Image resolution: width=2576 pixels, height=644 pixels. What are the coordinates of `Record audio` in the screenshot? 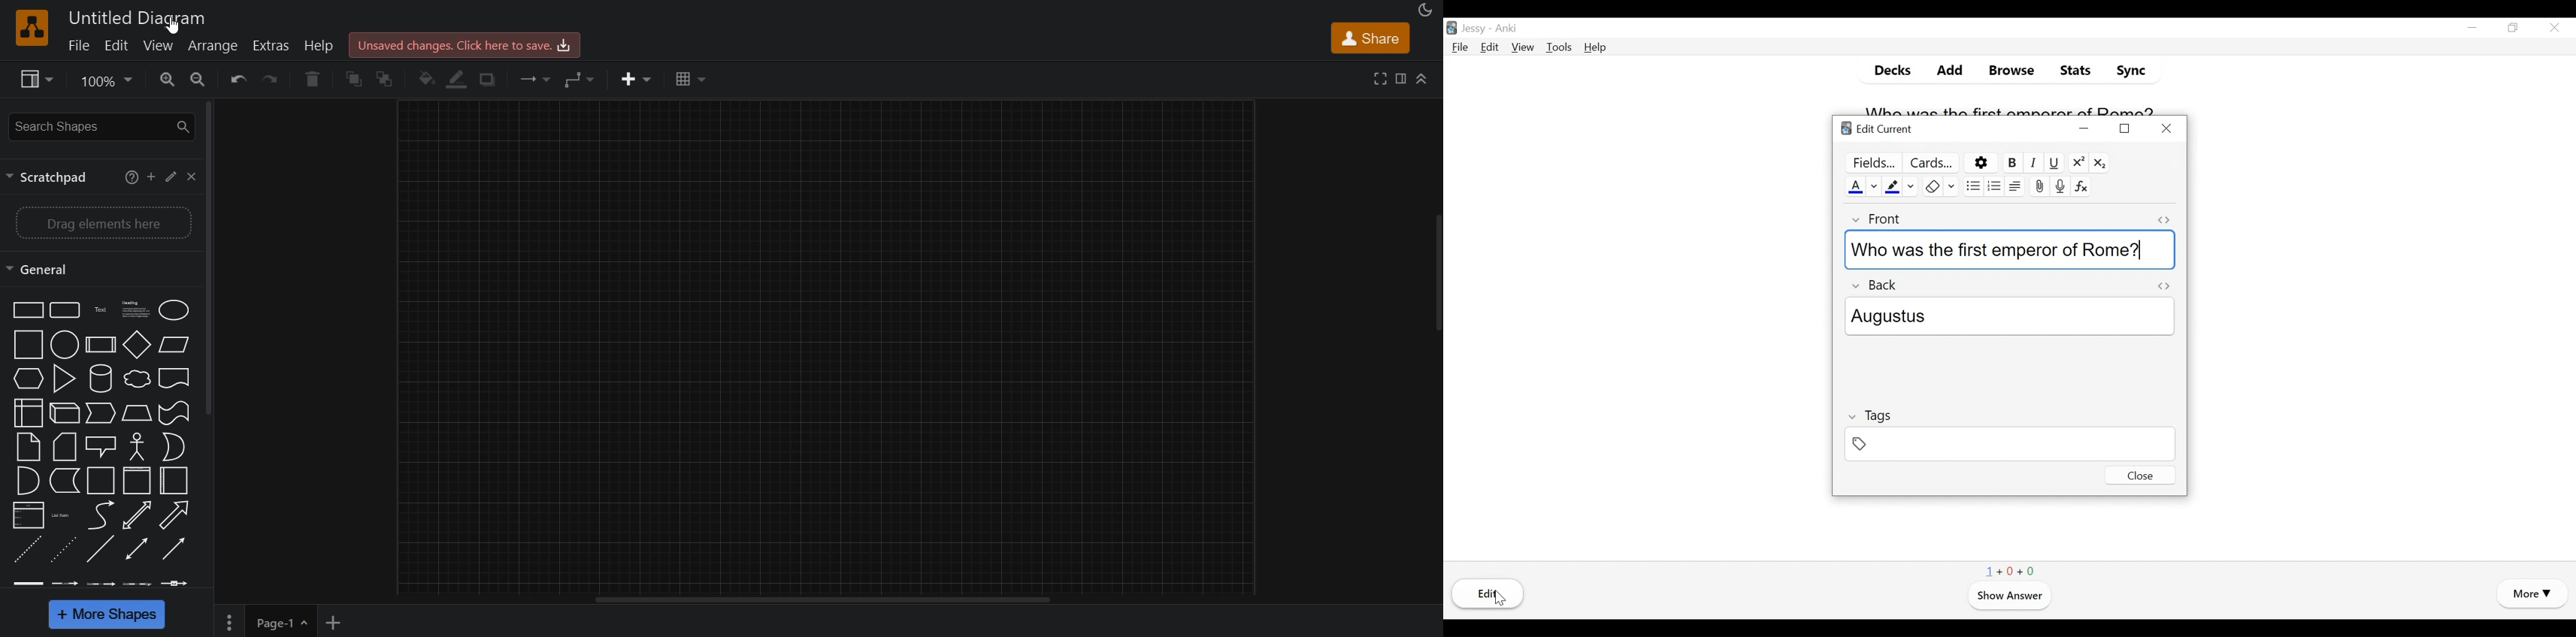 It's located at (2059, 186).